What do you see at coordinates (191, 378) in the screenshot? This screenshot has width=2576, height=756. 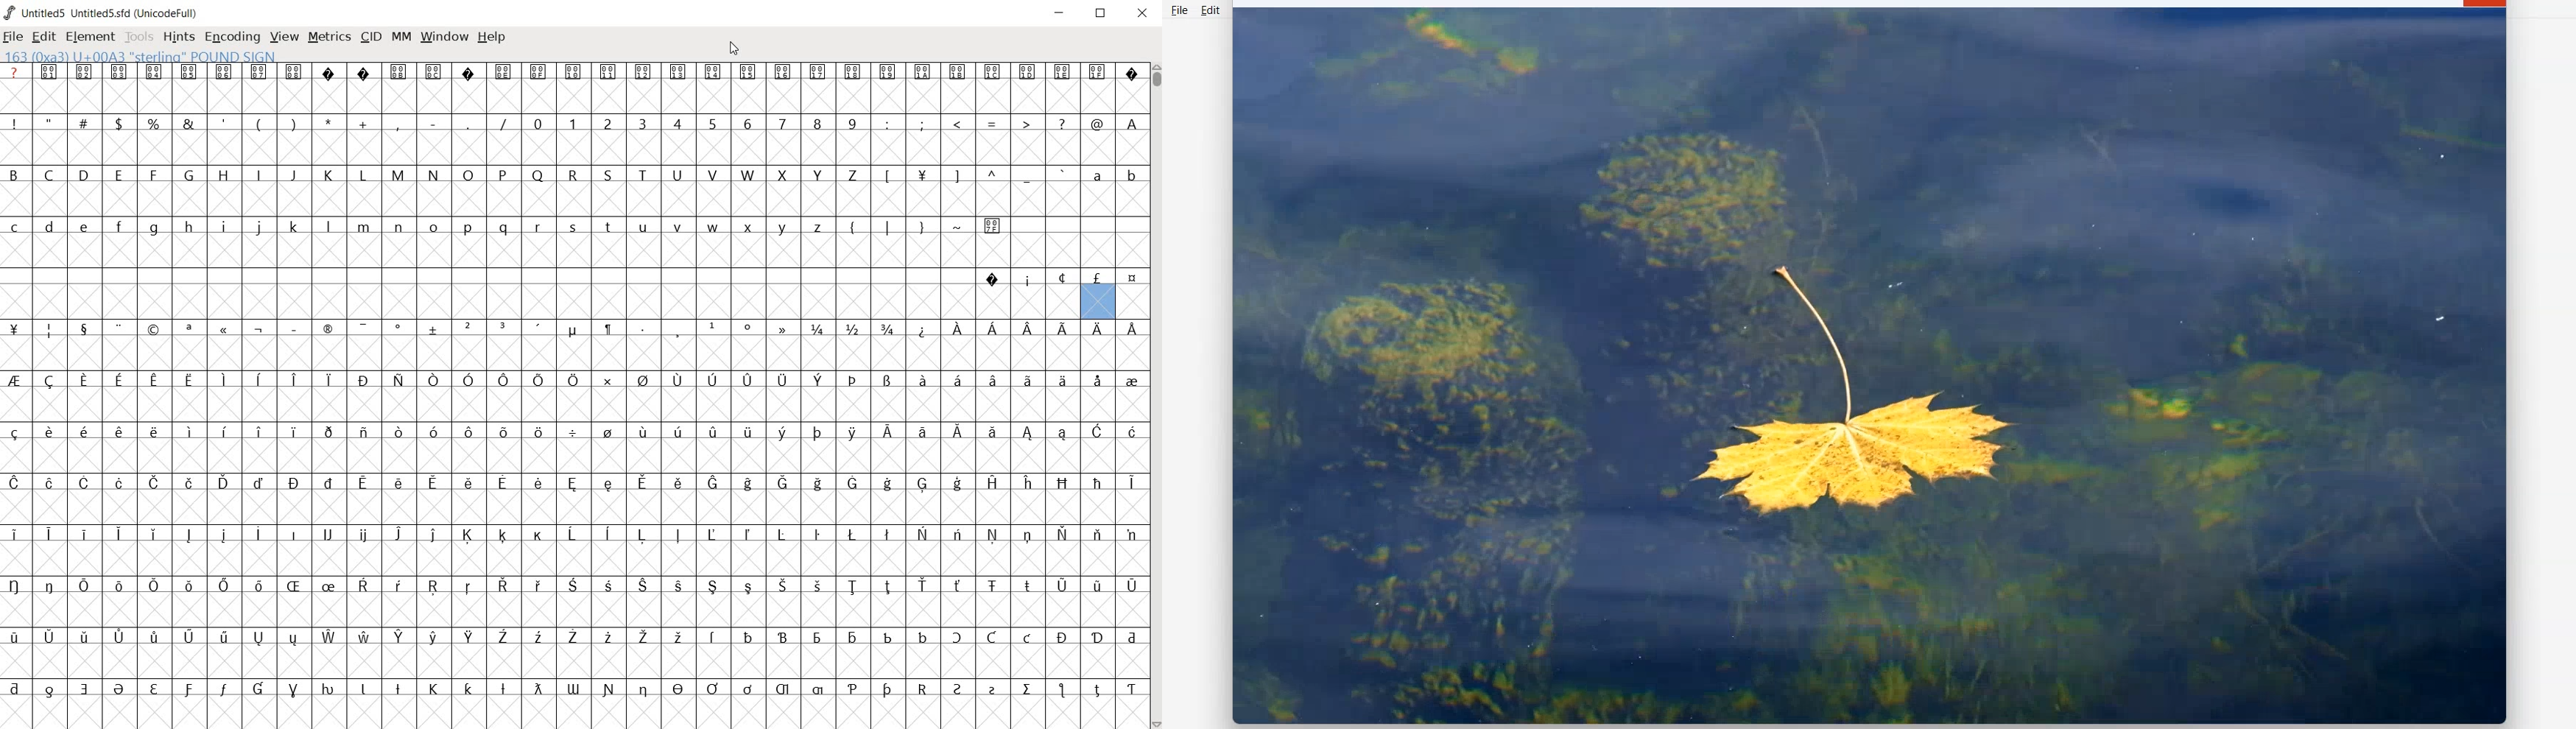 I see `Symbol` at bounding box center [191, 378].